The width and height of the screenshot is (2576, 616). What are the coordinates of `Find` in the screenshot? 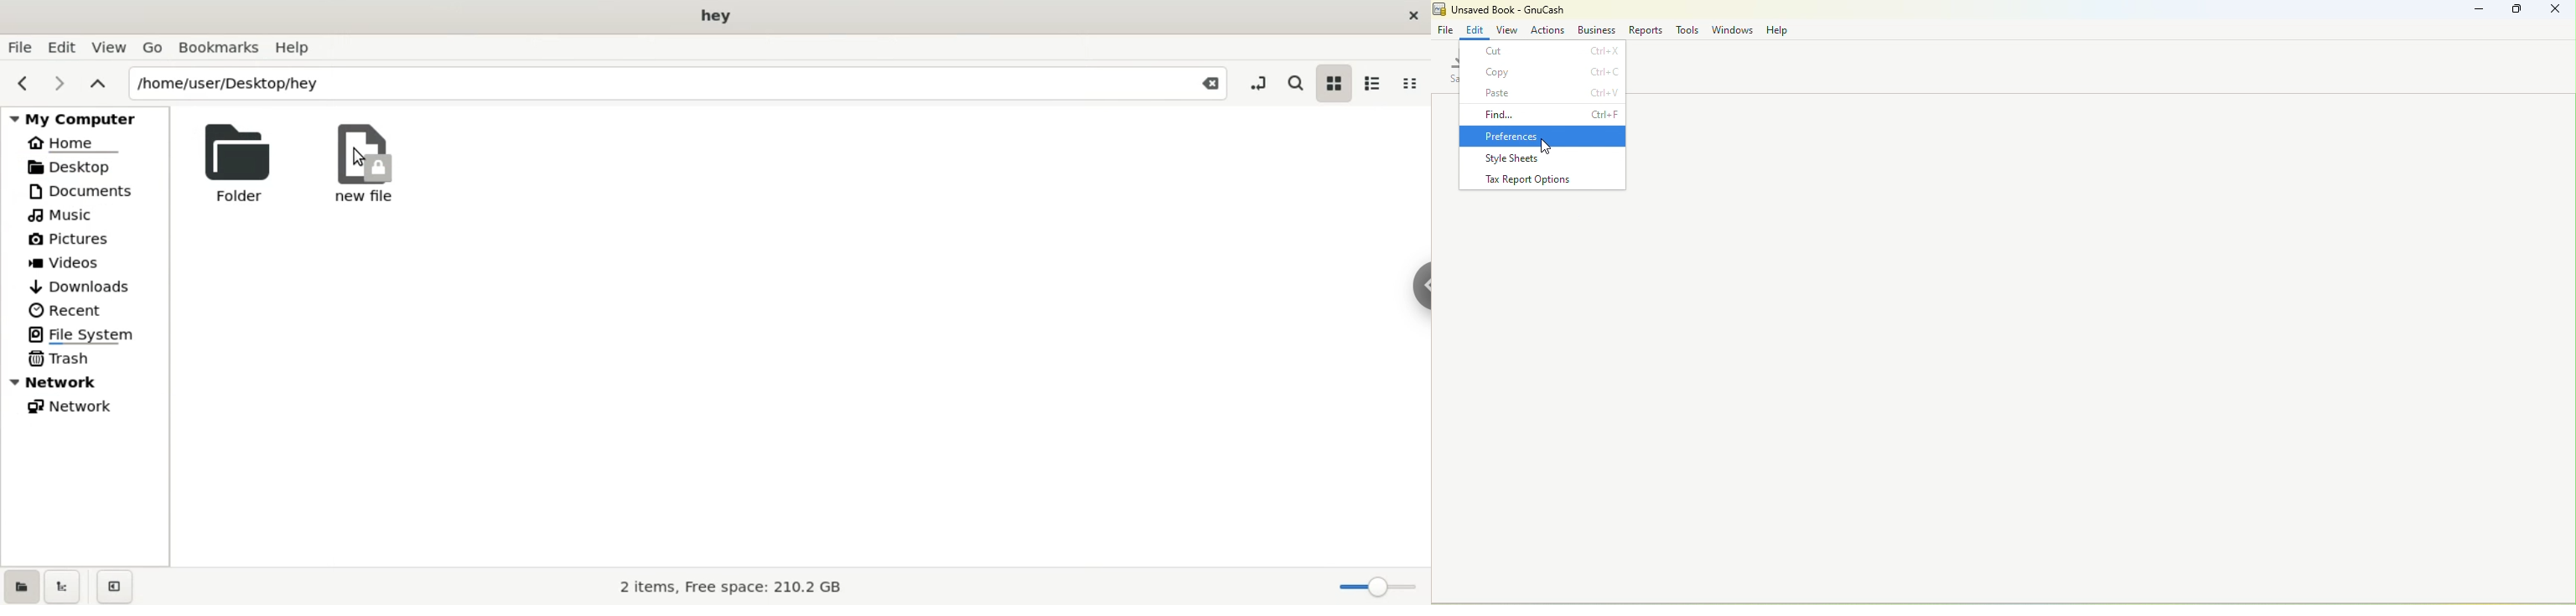 It's located at (1540, 114).